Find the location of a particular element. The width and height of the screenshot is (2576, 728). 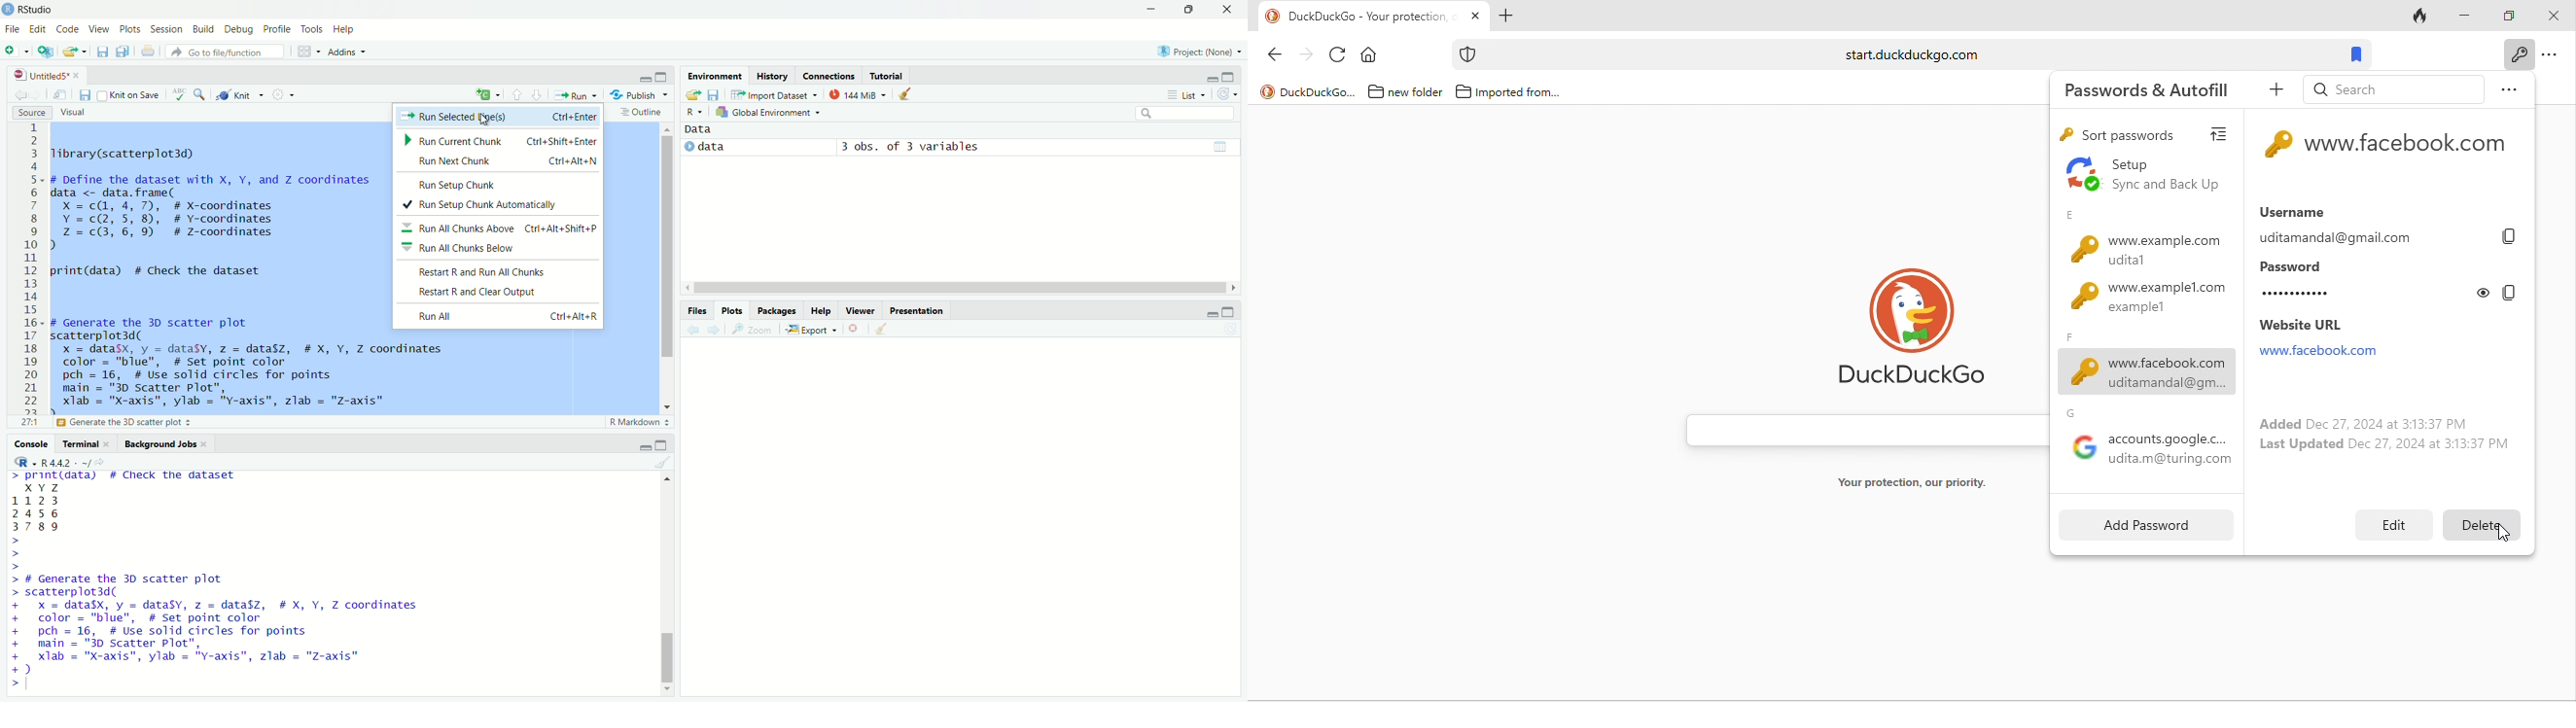

maximize is located at coordinates (1235, 309).